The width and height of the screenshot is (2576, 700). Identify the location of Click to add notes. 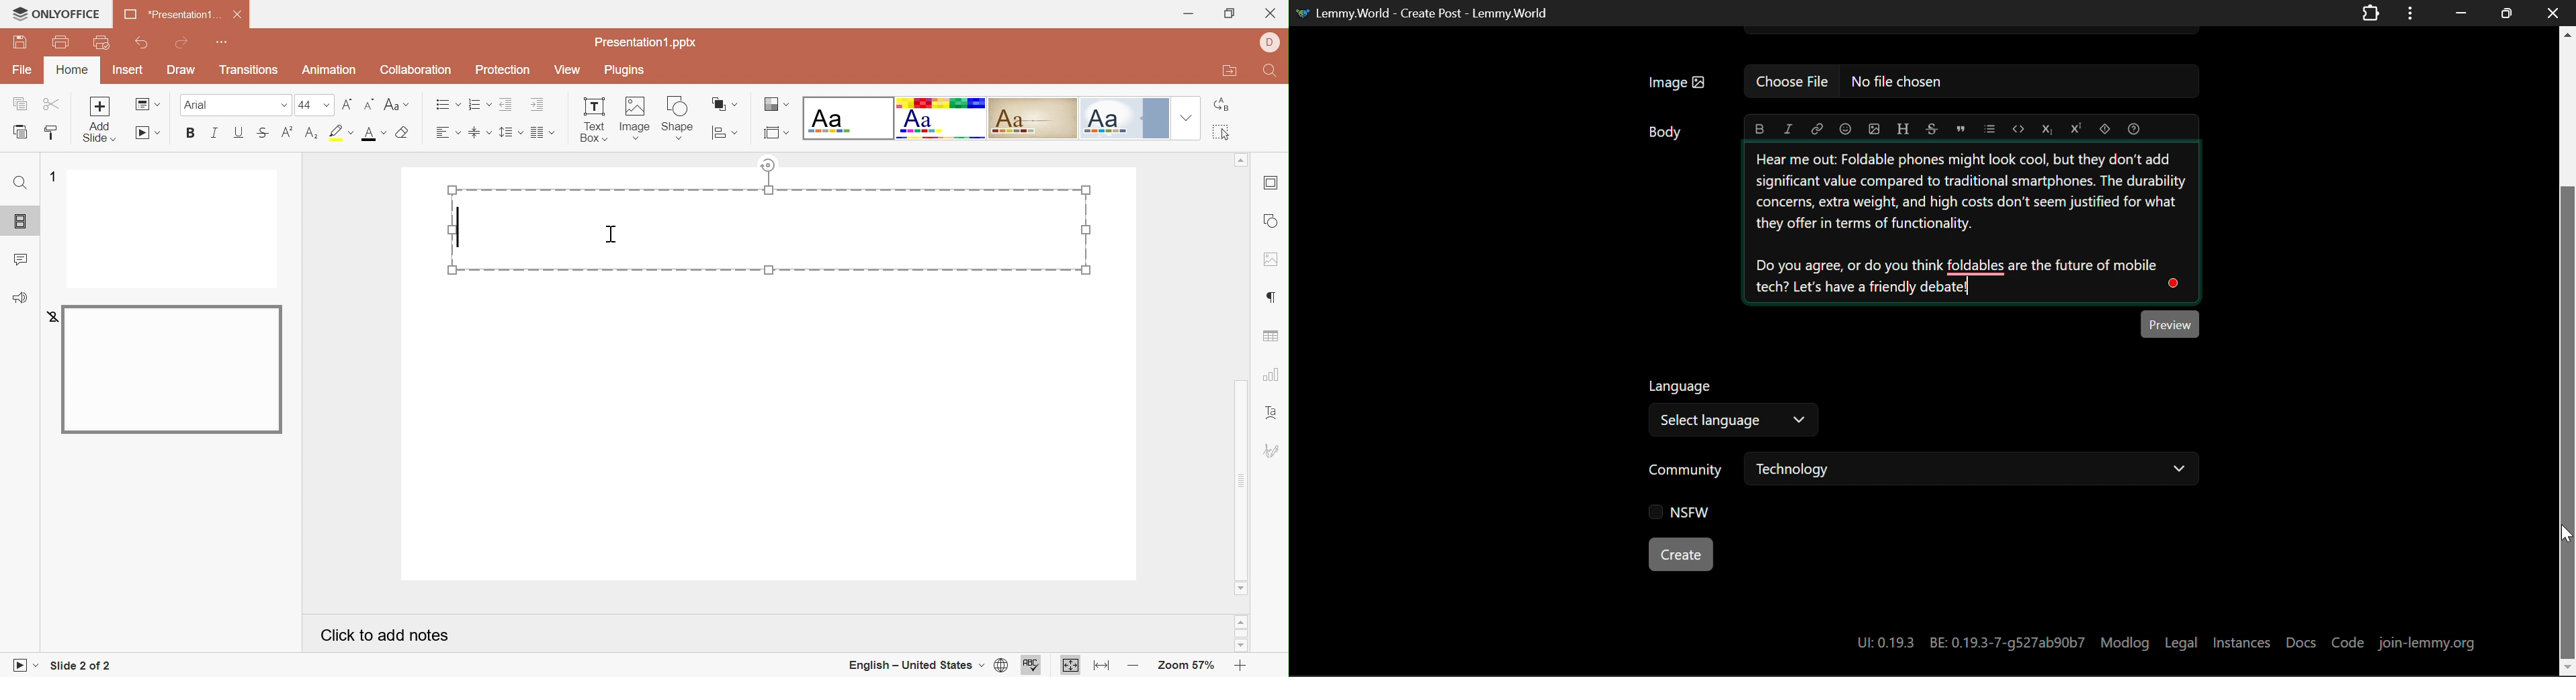
(383, 635).